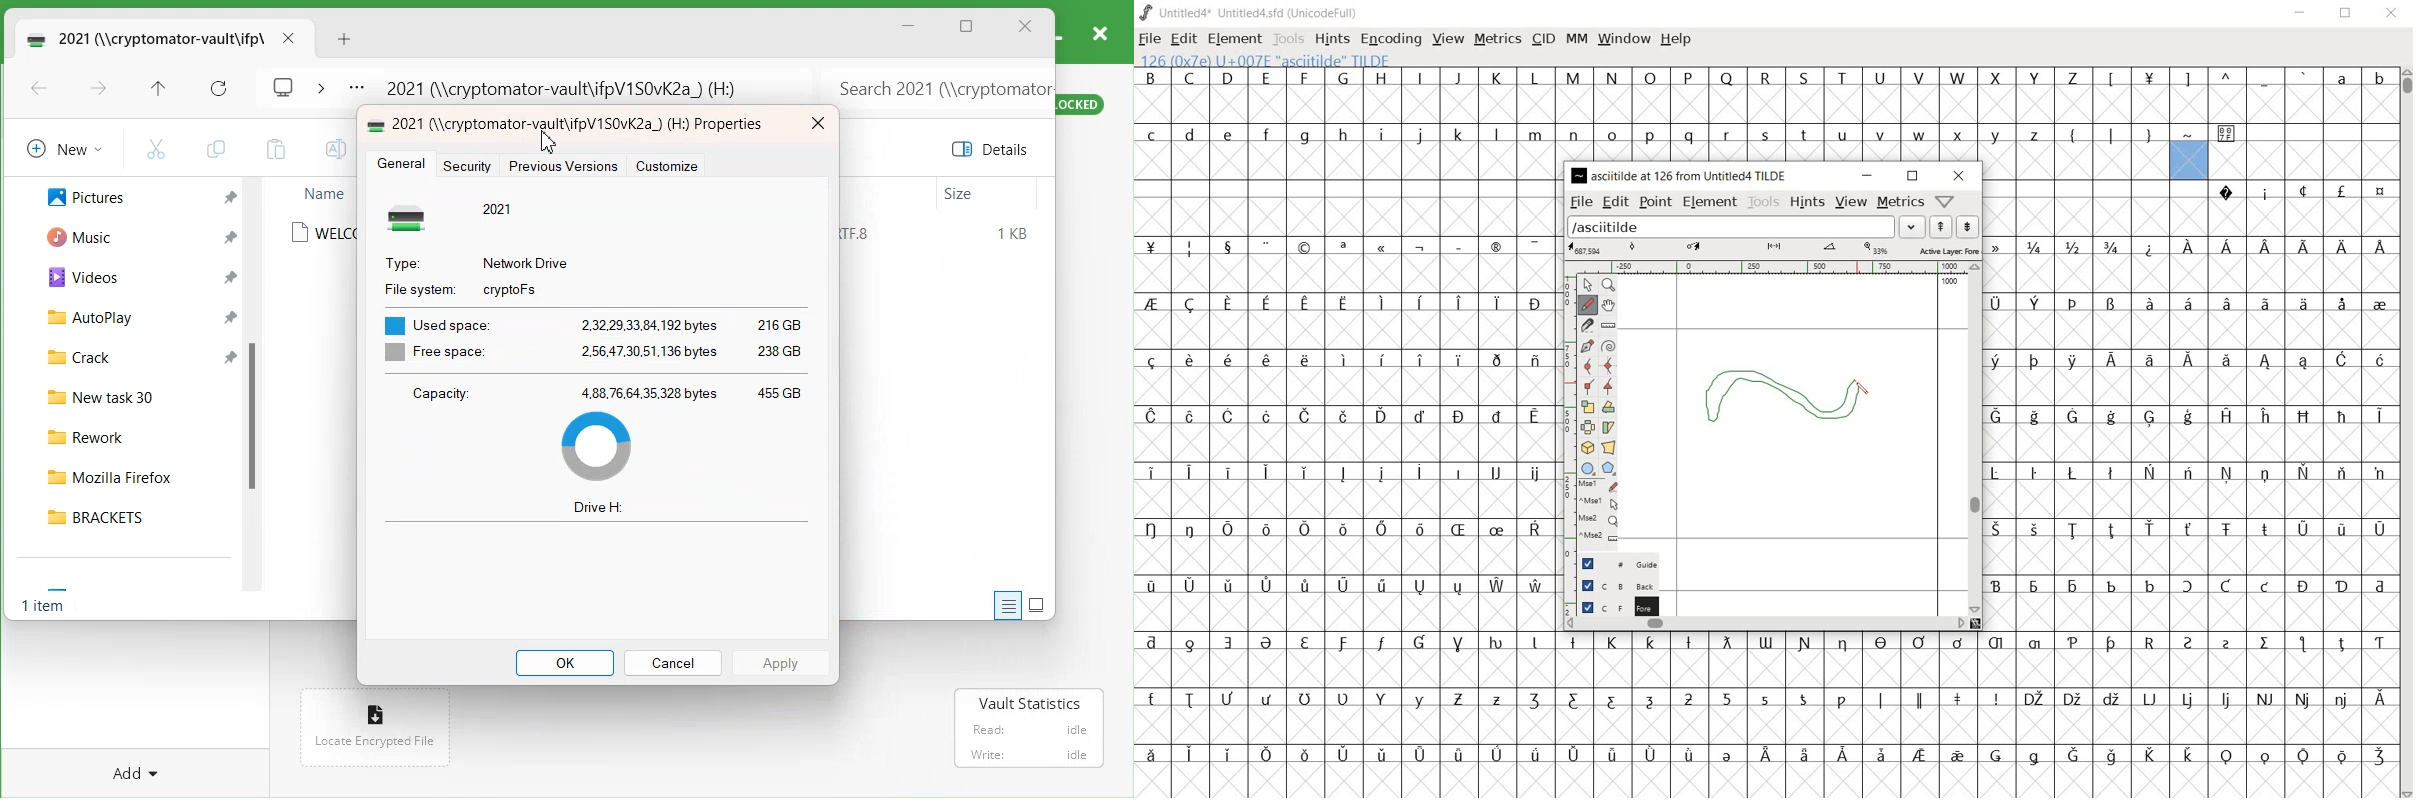 This screenshot has height=812, width=2436. I want to click on General, so click(401, 165).